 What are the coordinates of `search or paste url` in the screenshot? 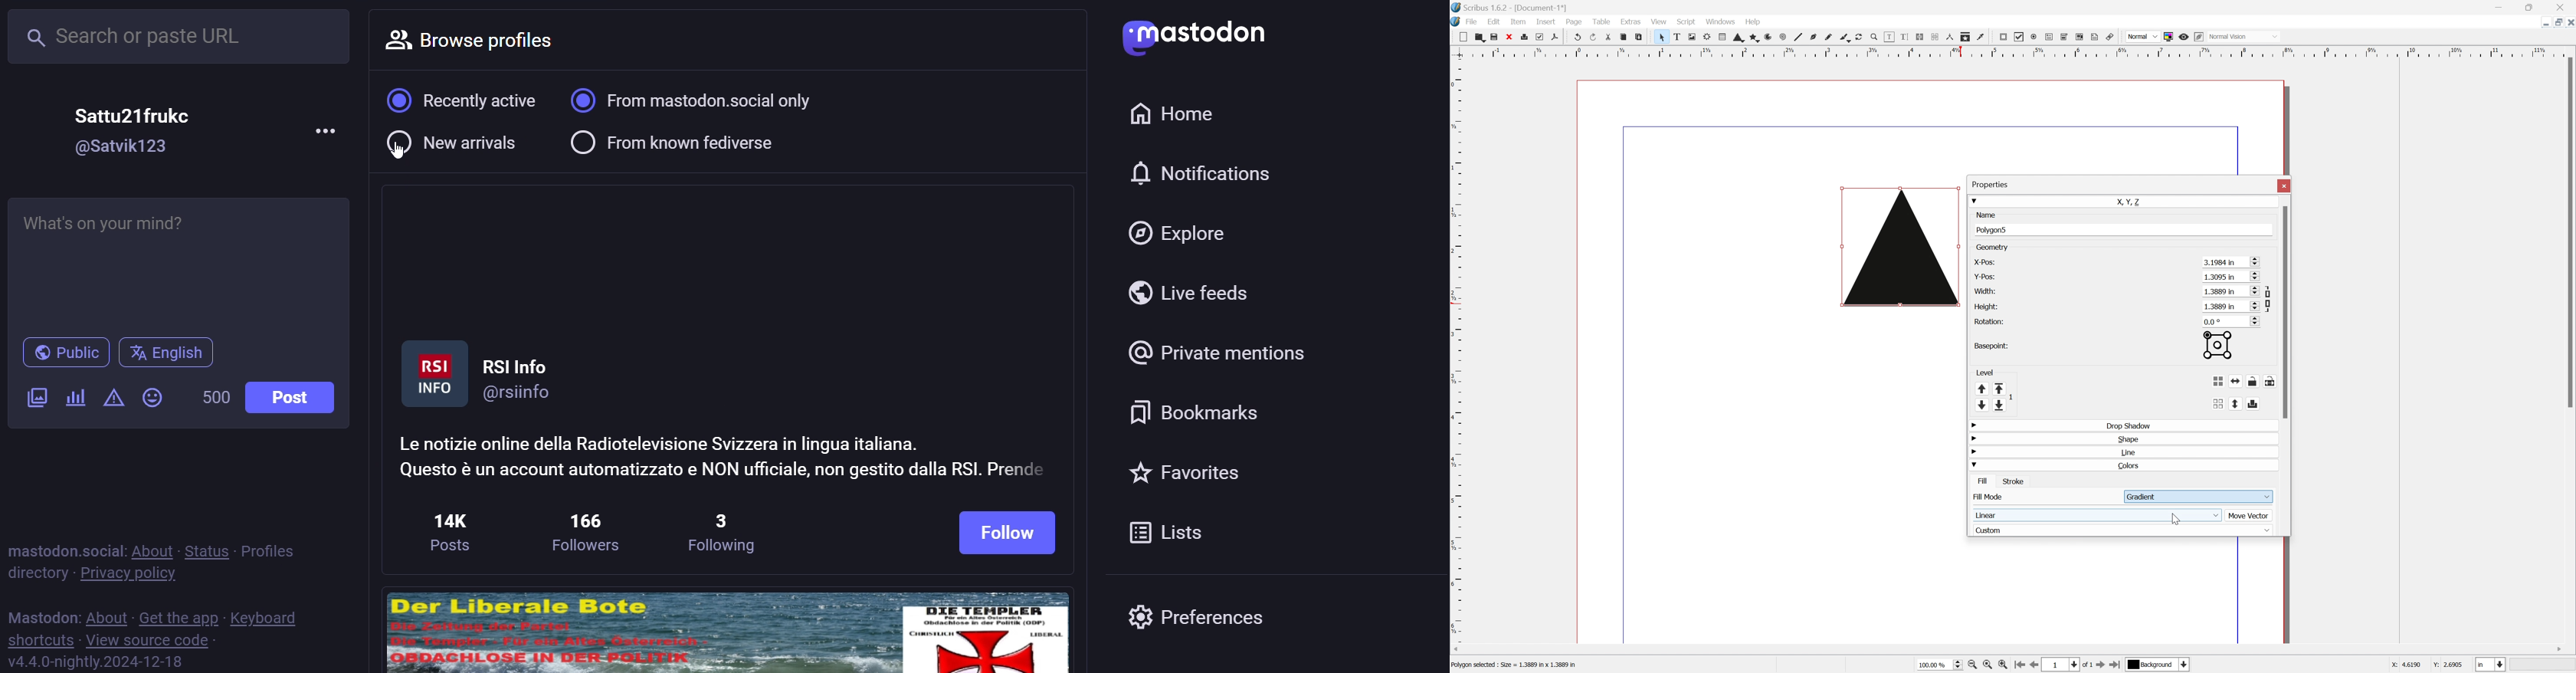 It's located at (179, 34).